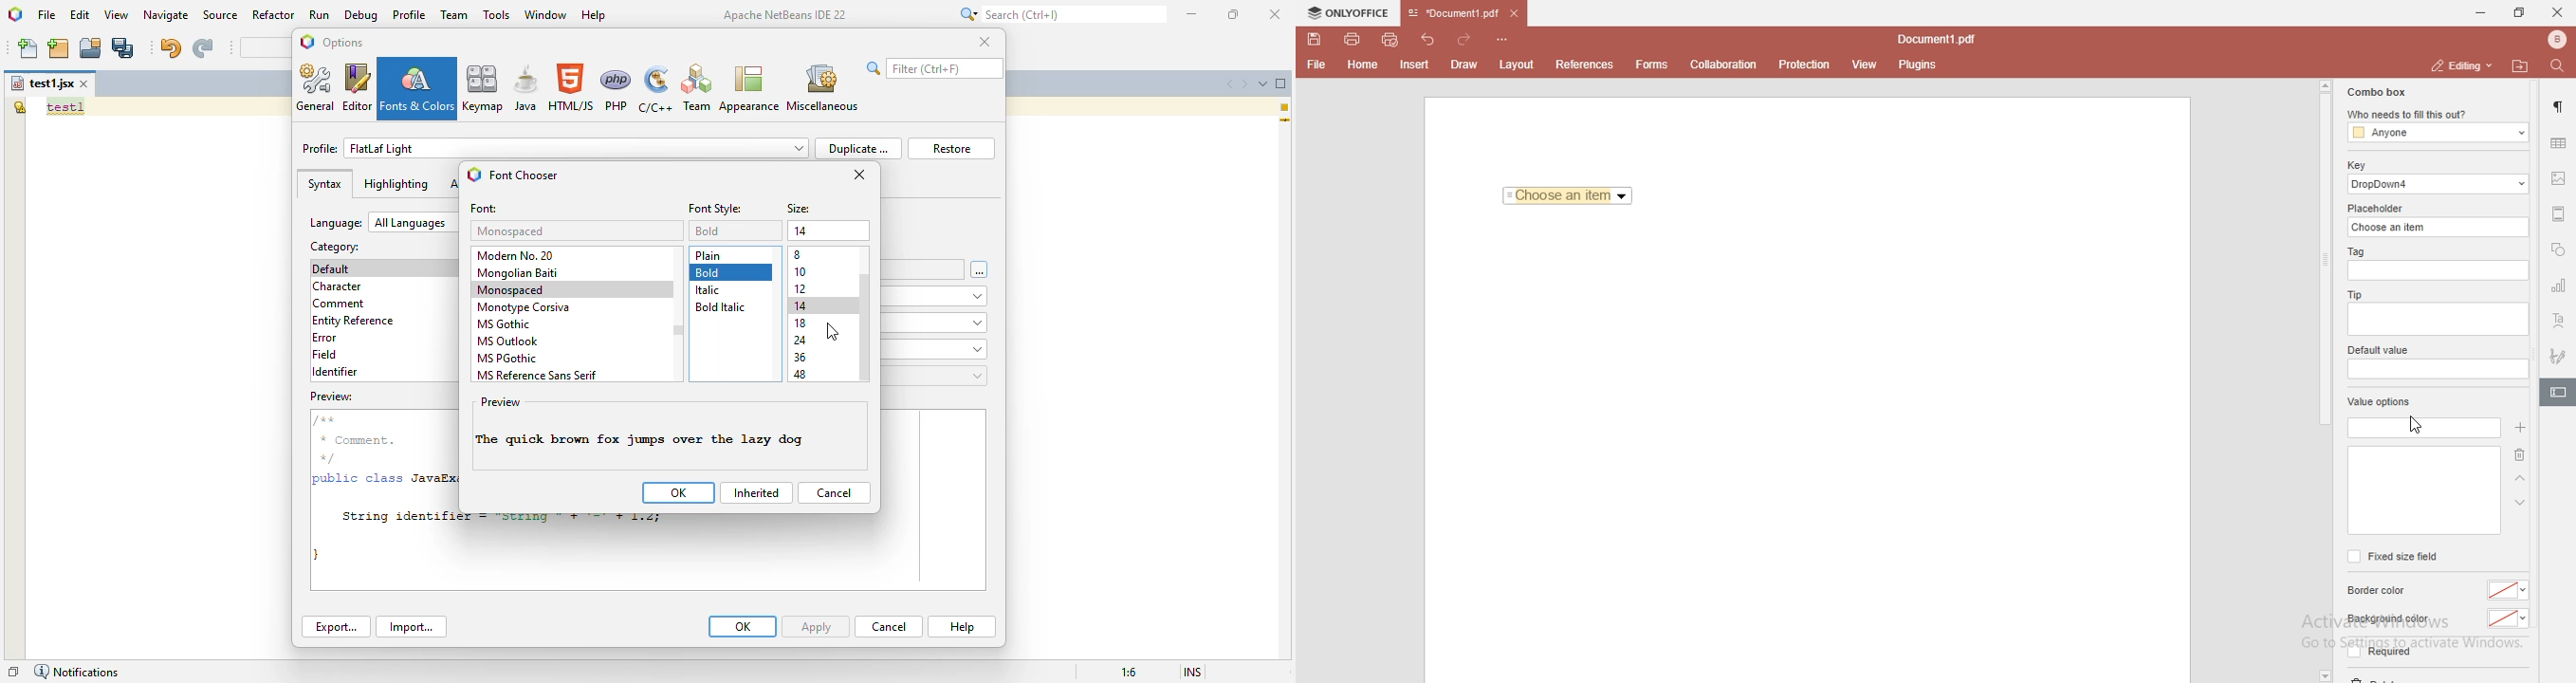 Image resolution: width=2576 pixels, height=700 pixels. I want to click on empty box, so click(2441, 271).